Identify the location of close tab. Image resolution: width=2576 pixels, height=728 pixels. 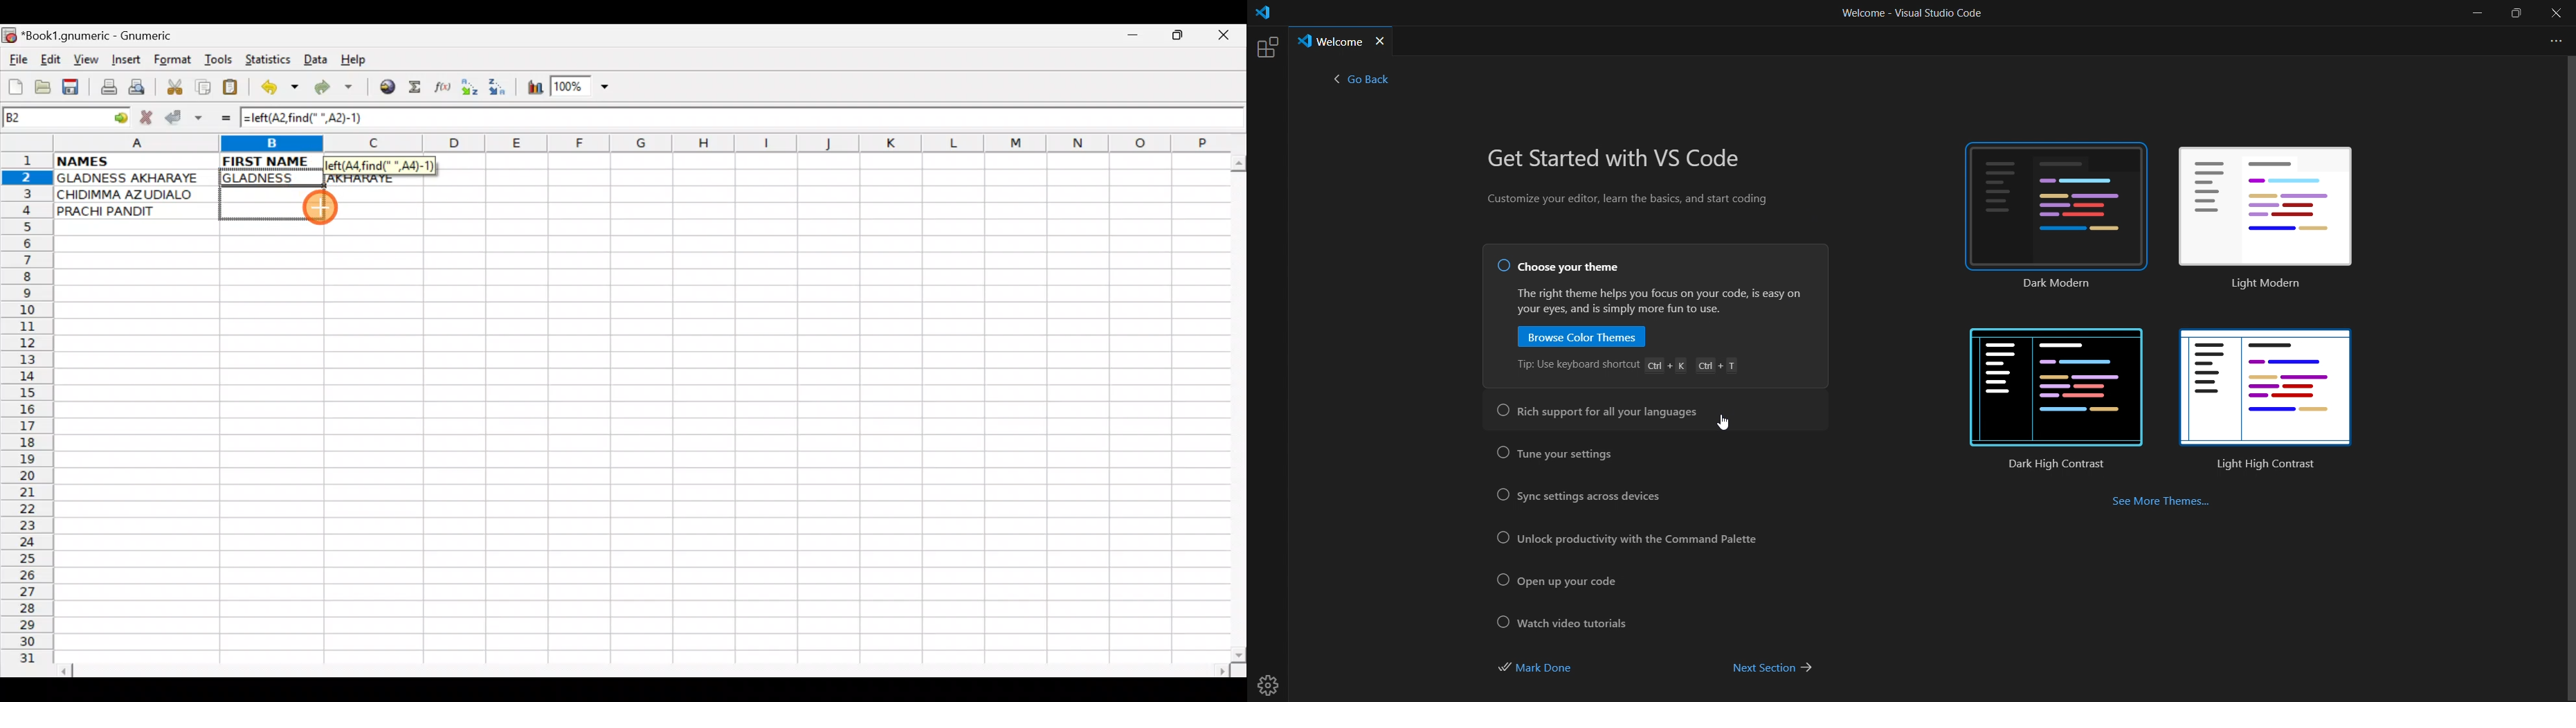
(1381, 42).